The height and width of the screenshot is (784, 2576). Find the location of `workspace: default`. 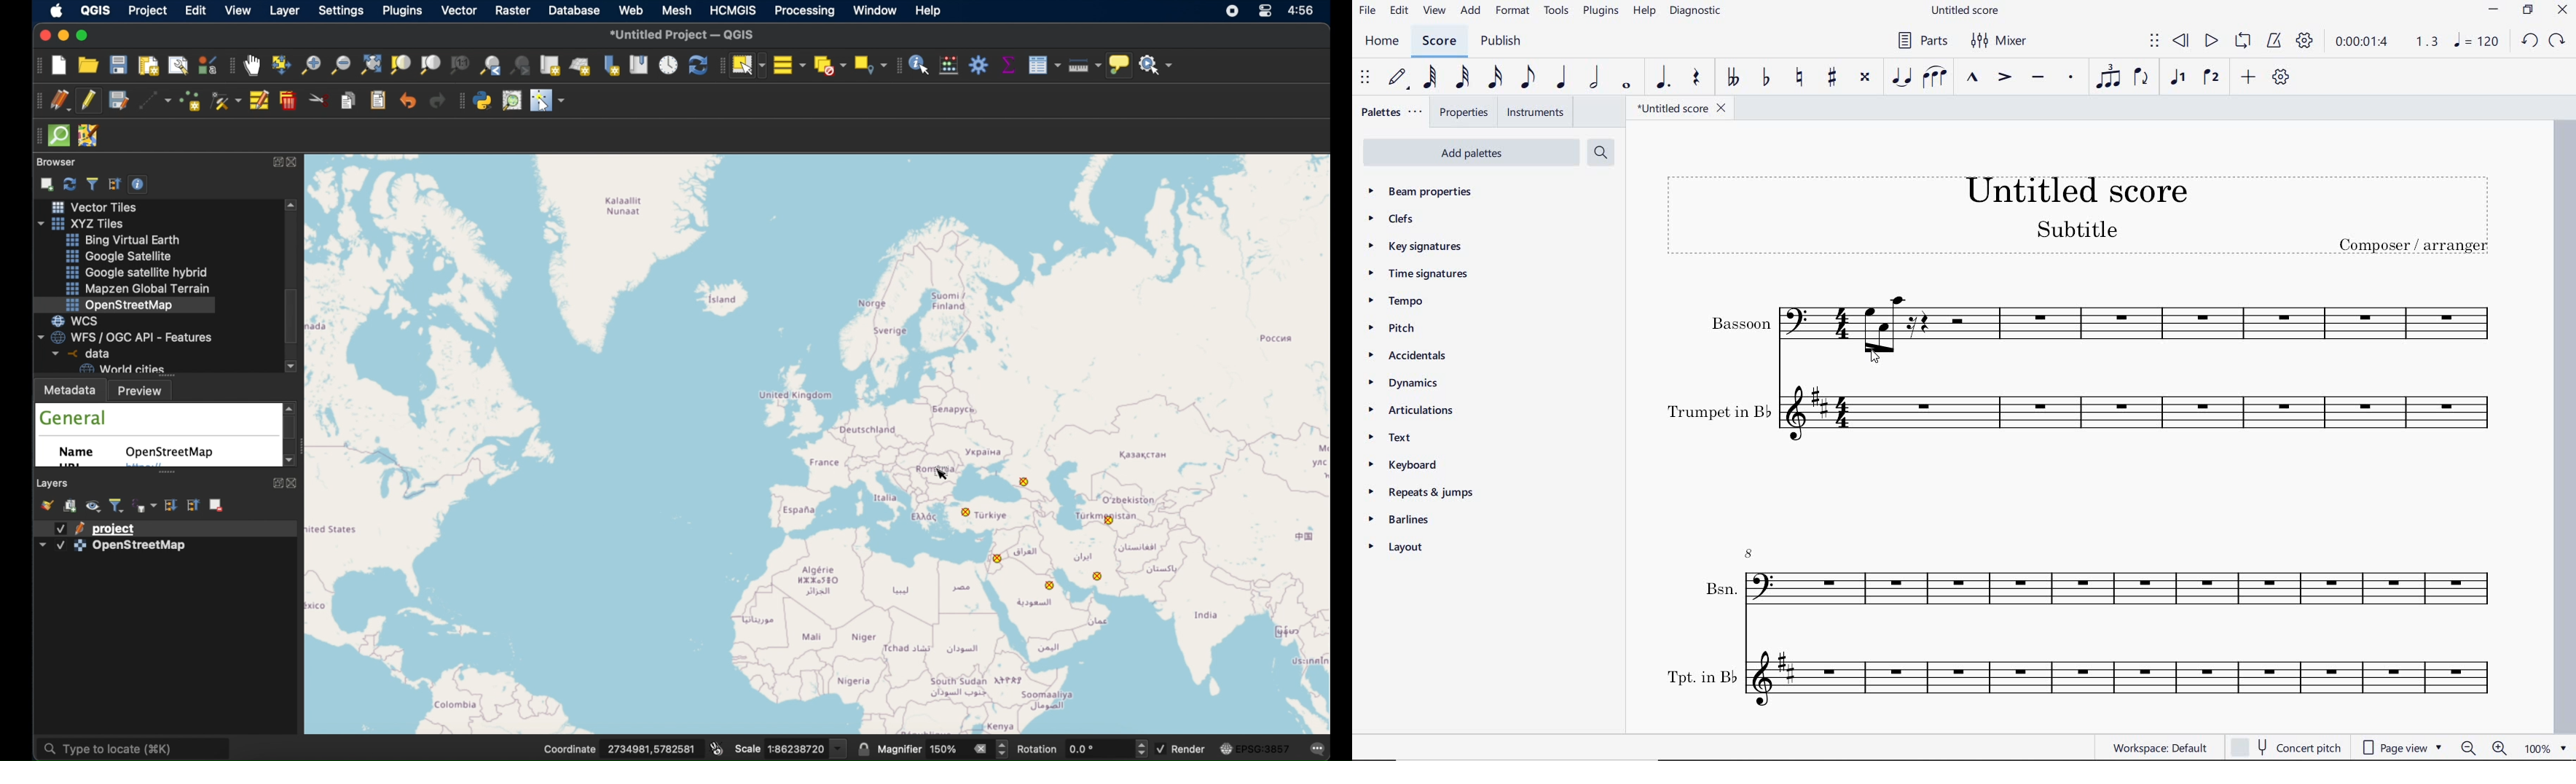

workspace: default is located at coordinates (2159, 749).